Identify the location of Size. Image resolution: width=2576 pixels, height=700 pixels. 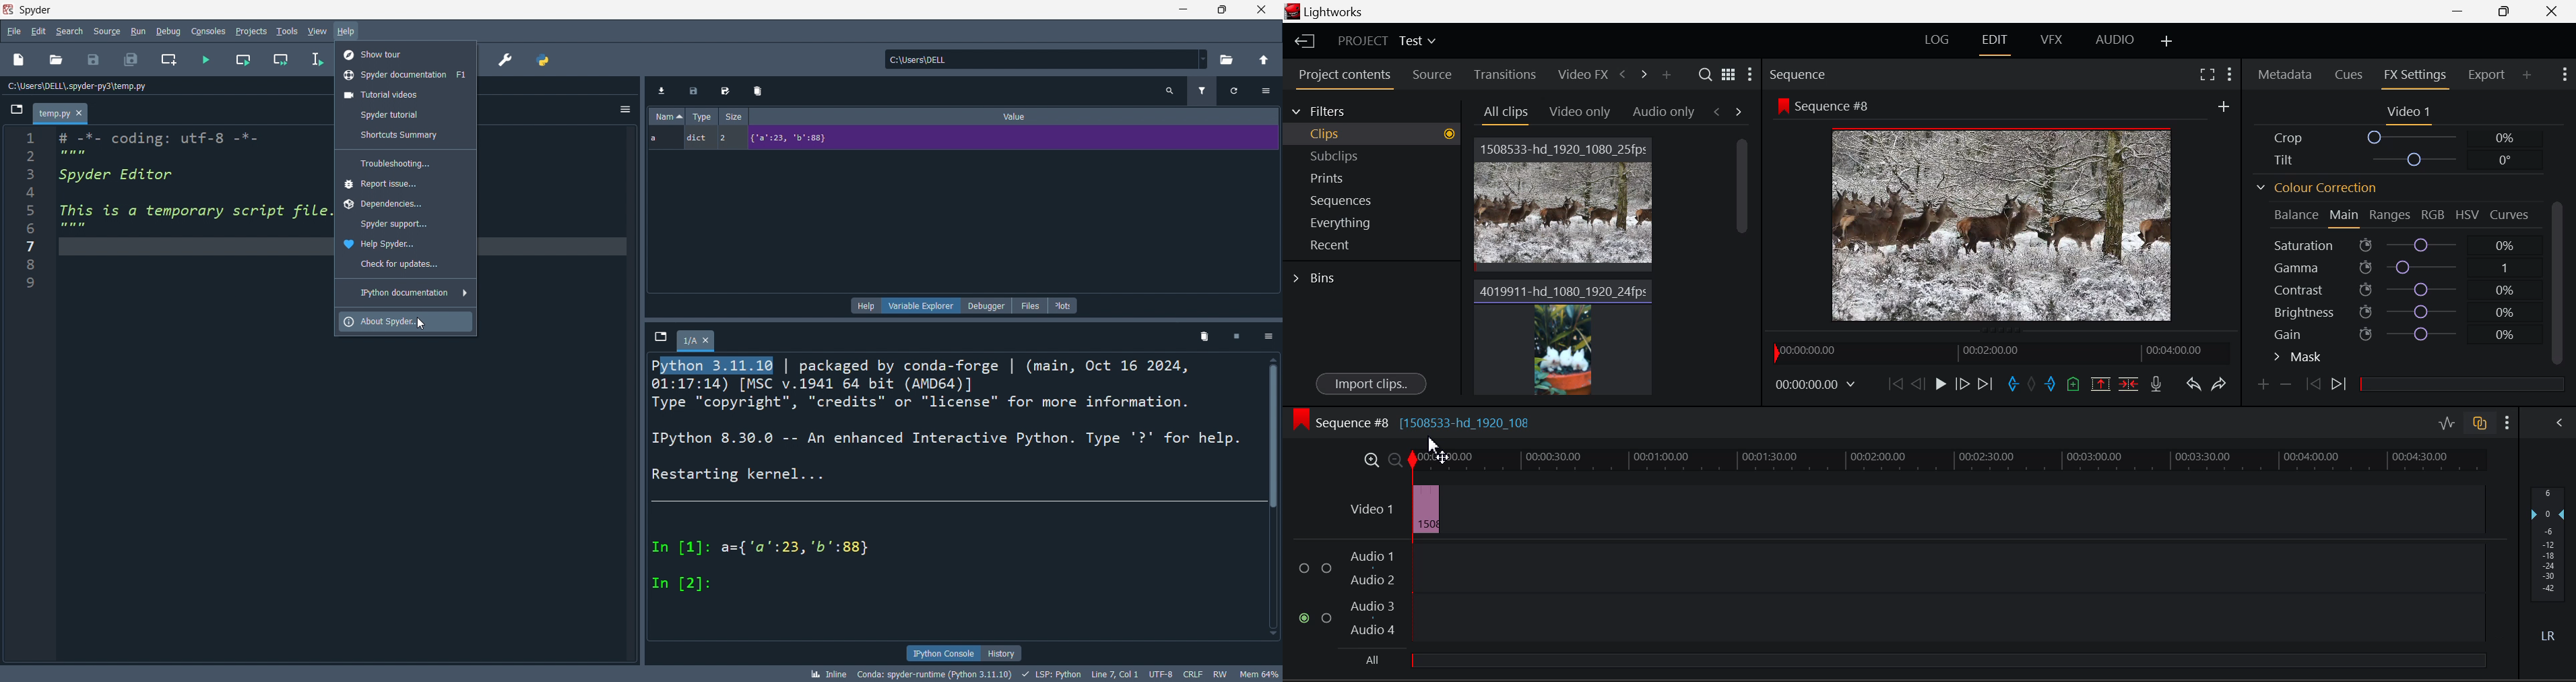
(735, 116).